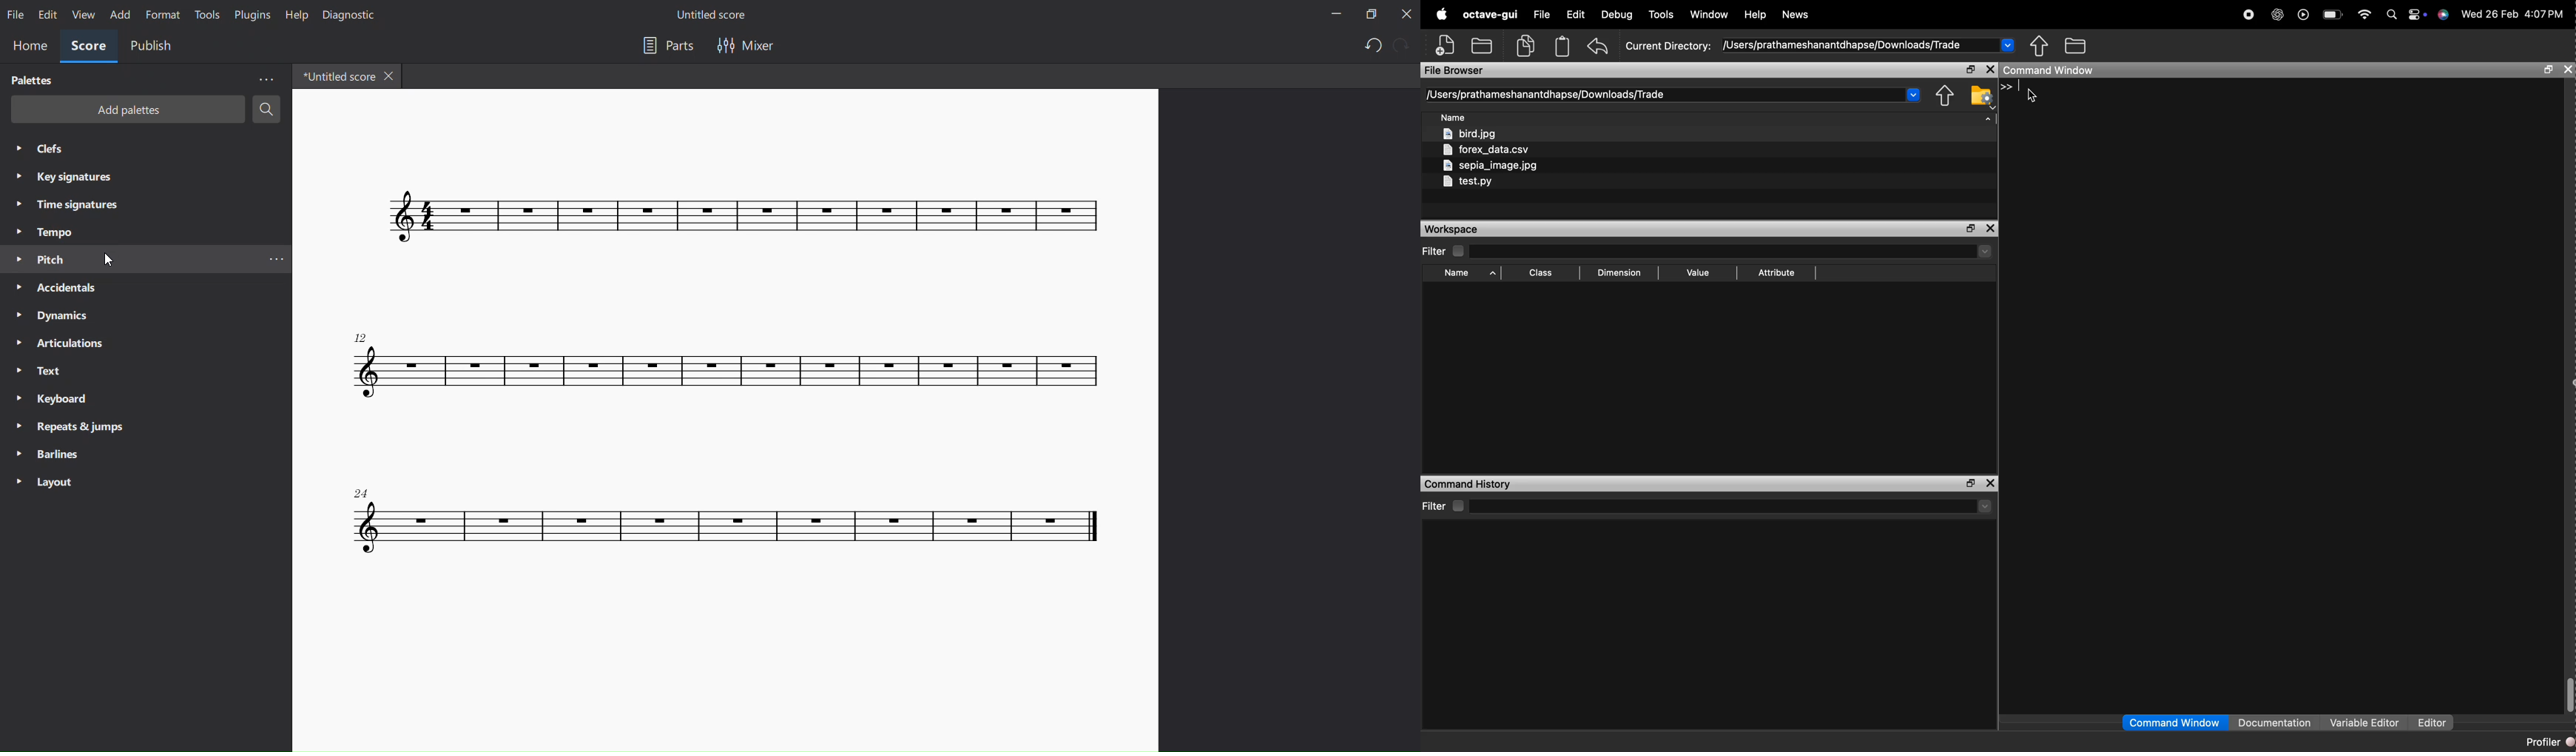 The image size is (2576, 756). I want to click on part, so click(667, 49).